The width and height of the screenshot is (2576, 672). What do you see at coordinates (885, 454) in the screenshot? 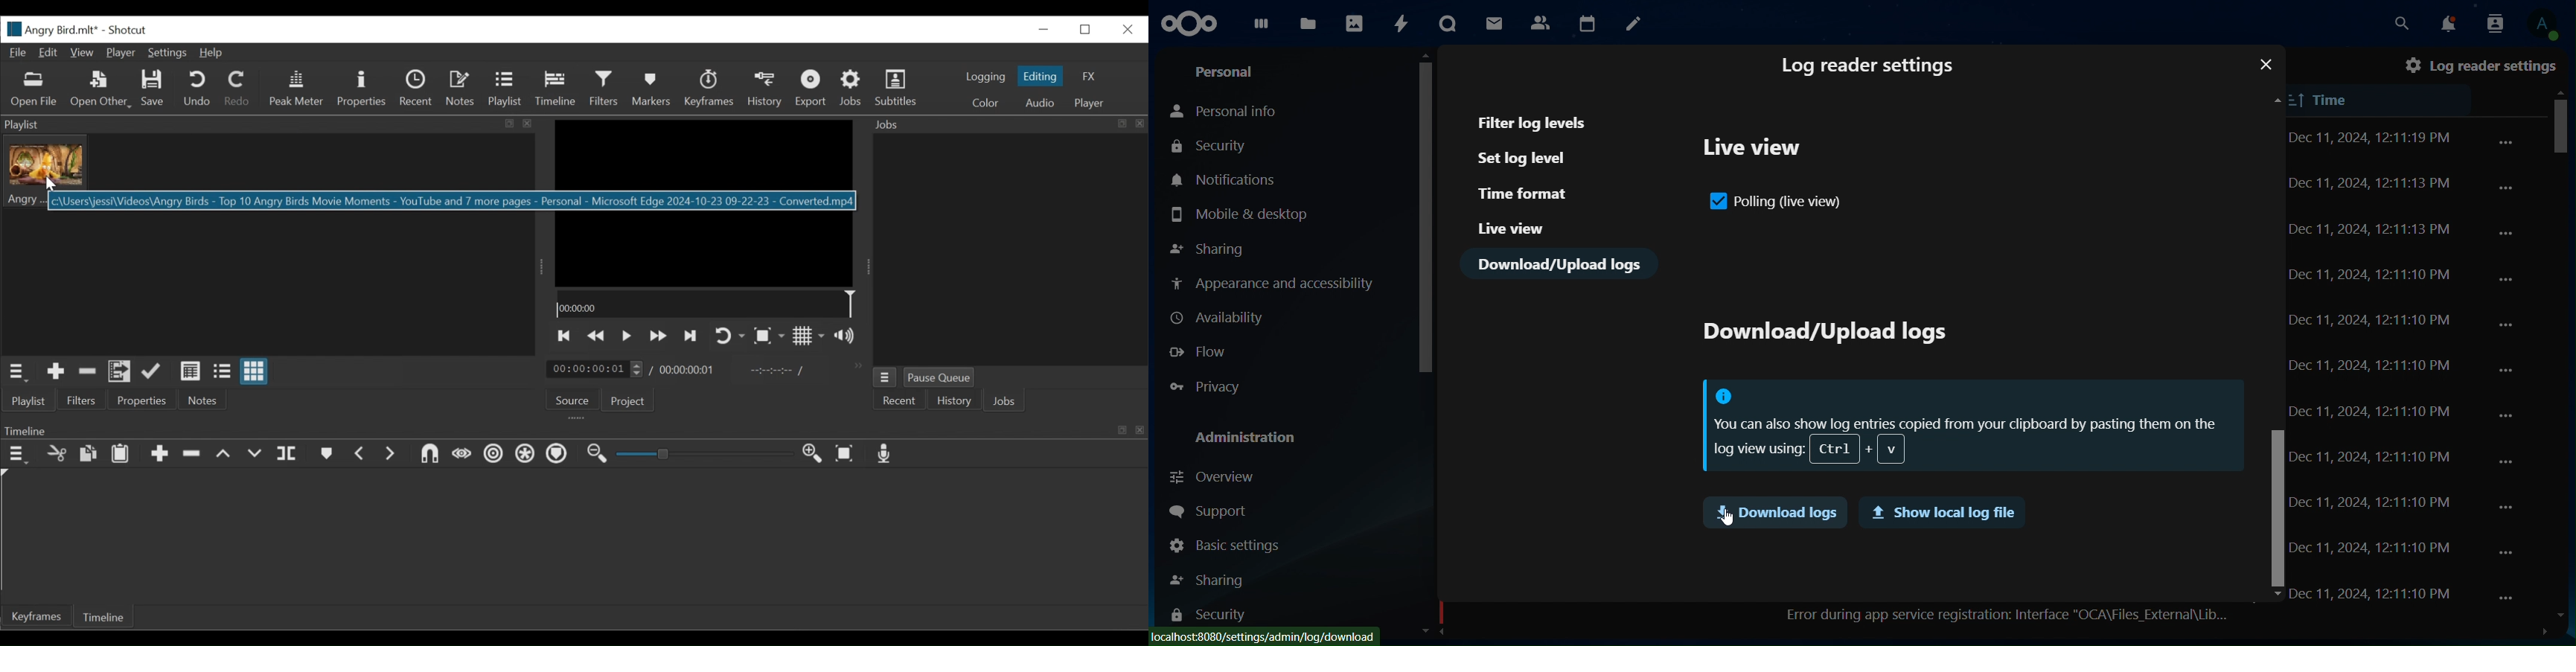
I see `Record audio` at bounding box center [885, 454].